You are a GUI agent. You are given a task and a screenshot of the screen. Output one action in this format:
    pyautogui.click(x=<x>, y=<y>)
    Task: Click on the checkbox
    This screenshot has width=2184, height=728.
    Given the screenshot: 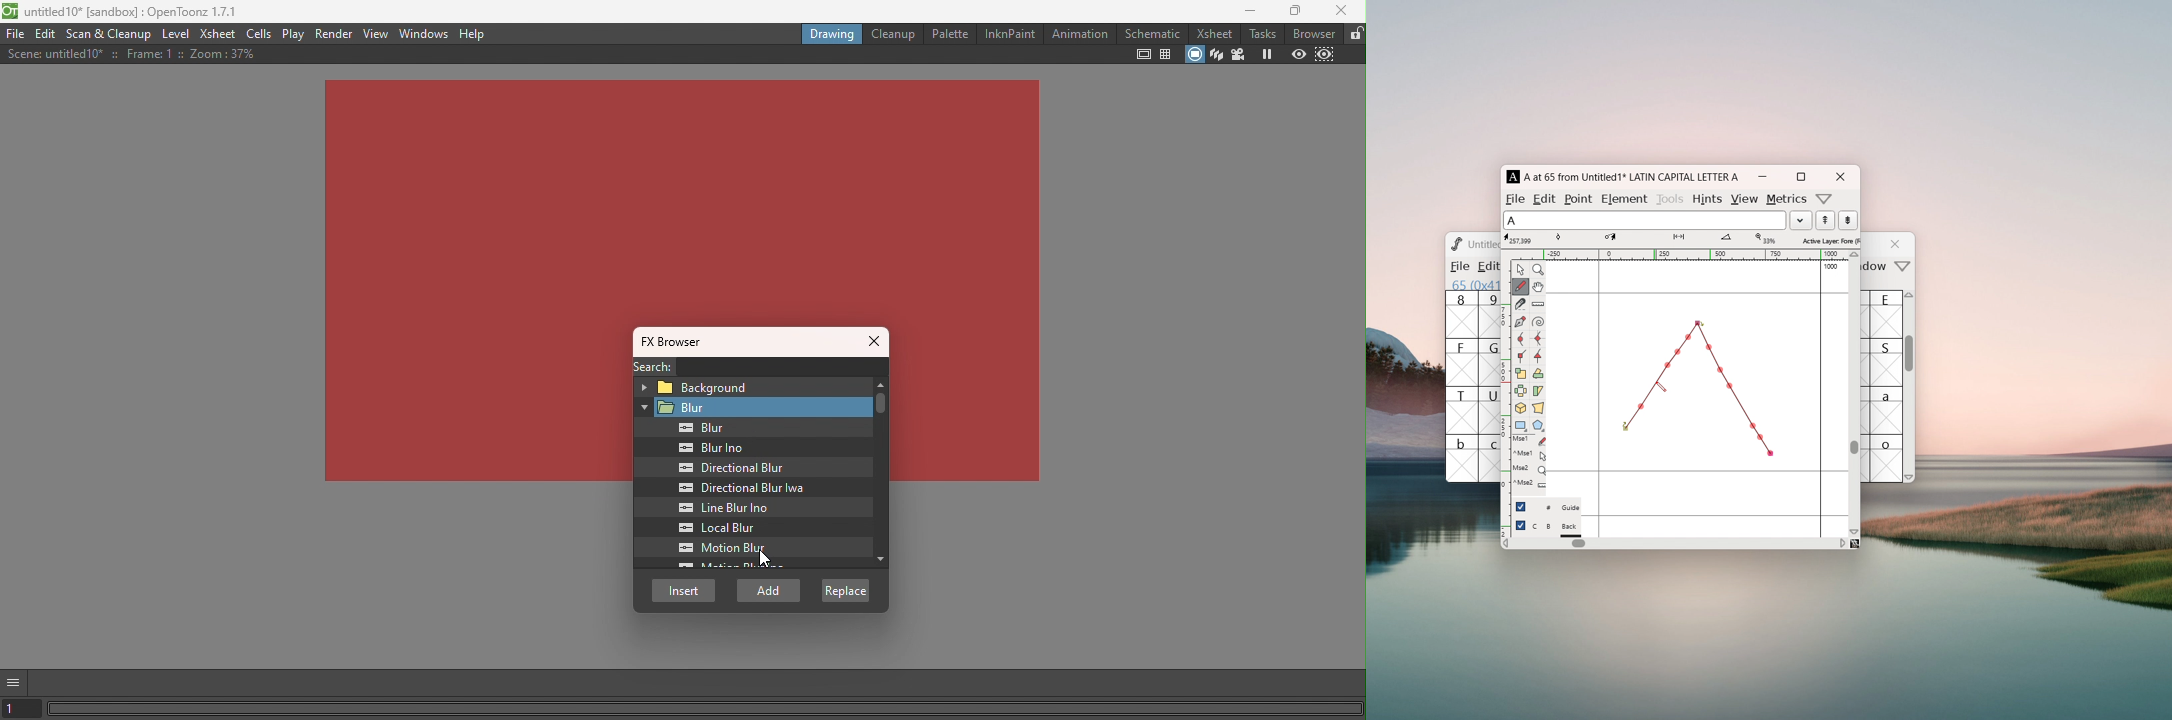 What is the action you would take?
    pyautogui.click(x=1521, y=525)
    